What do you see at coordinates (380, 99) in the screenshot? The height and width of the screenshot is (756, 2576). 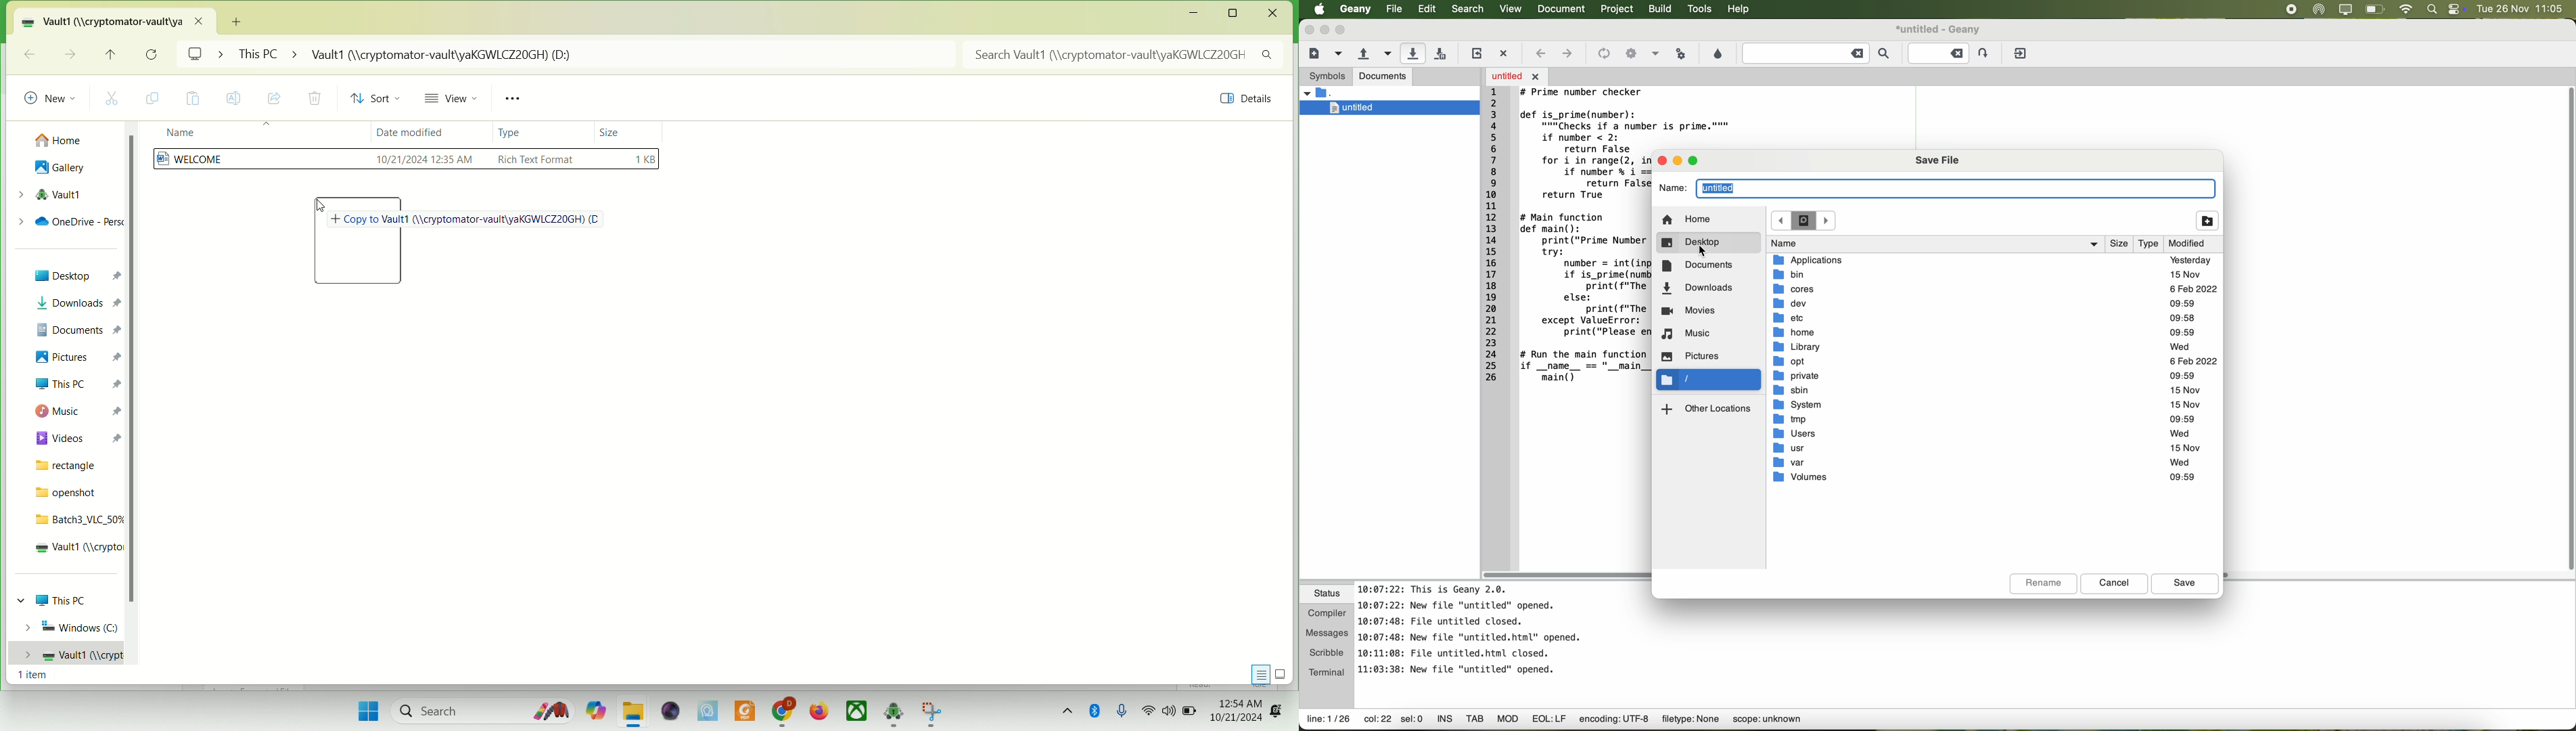 I see `sort` at bounding box center [380, 99].